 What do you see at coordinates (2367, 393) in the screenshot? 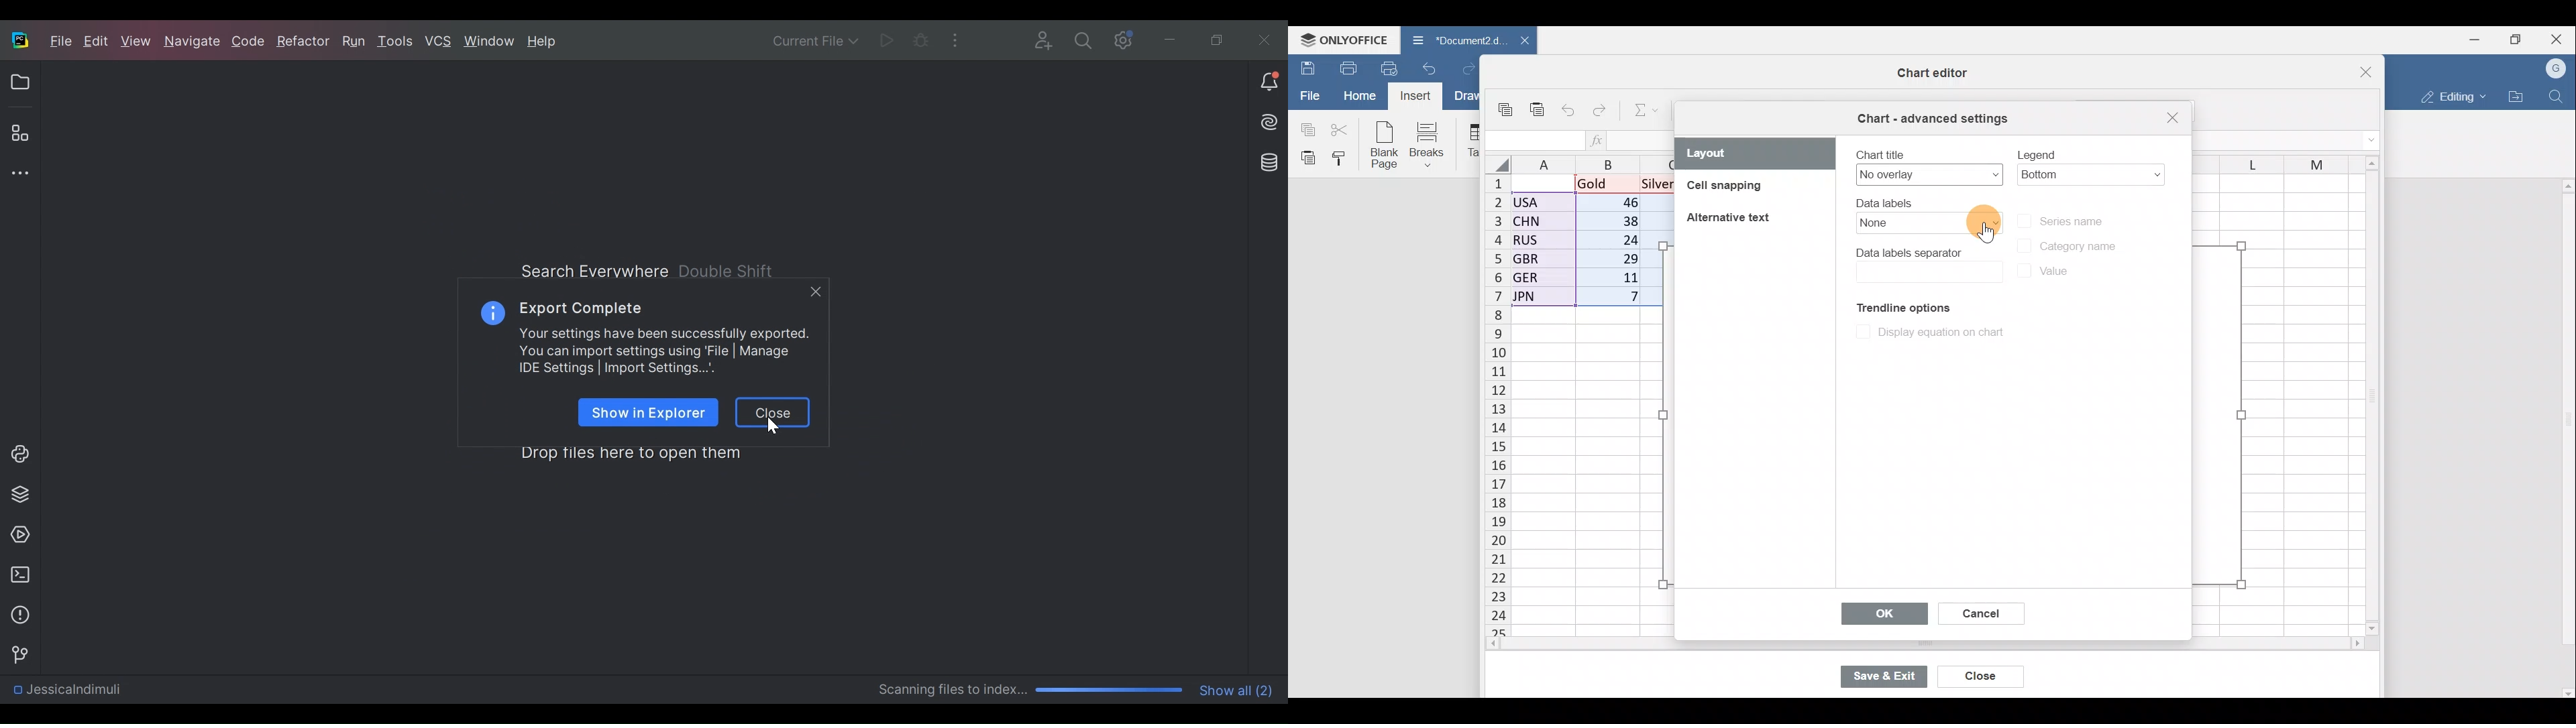
I see `Scroll bar` at bounding box center [2367, 393].